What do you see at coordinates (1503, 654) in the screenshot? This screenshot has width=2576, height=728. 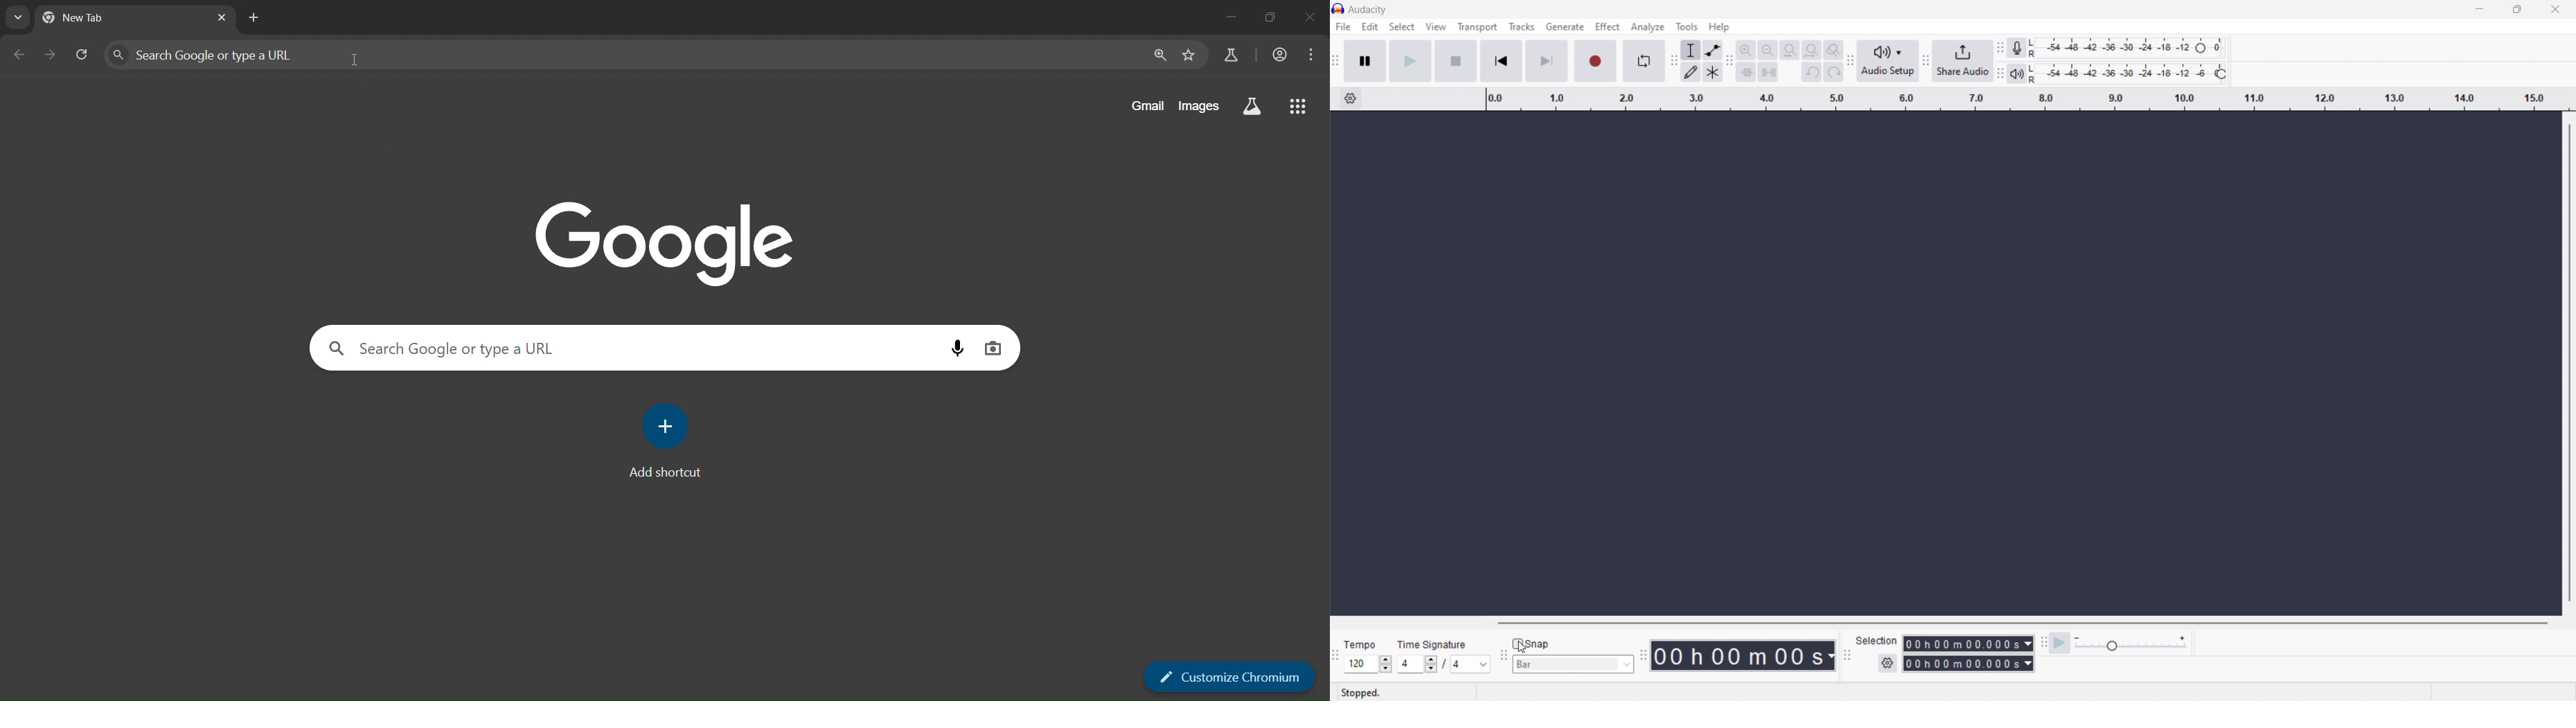 I see `snapping toolbar` at bounding box center [1503, 654].